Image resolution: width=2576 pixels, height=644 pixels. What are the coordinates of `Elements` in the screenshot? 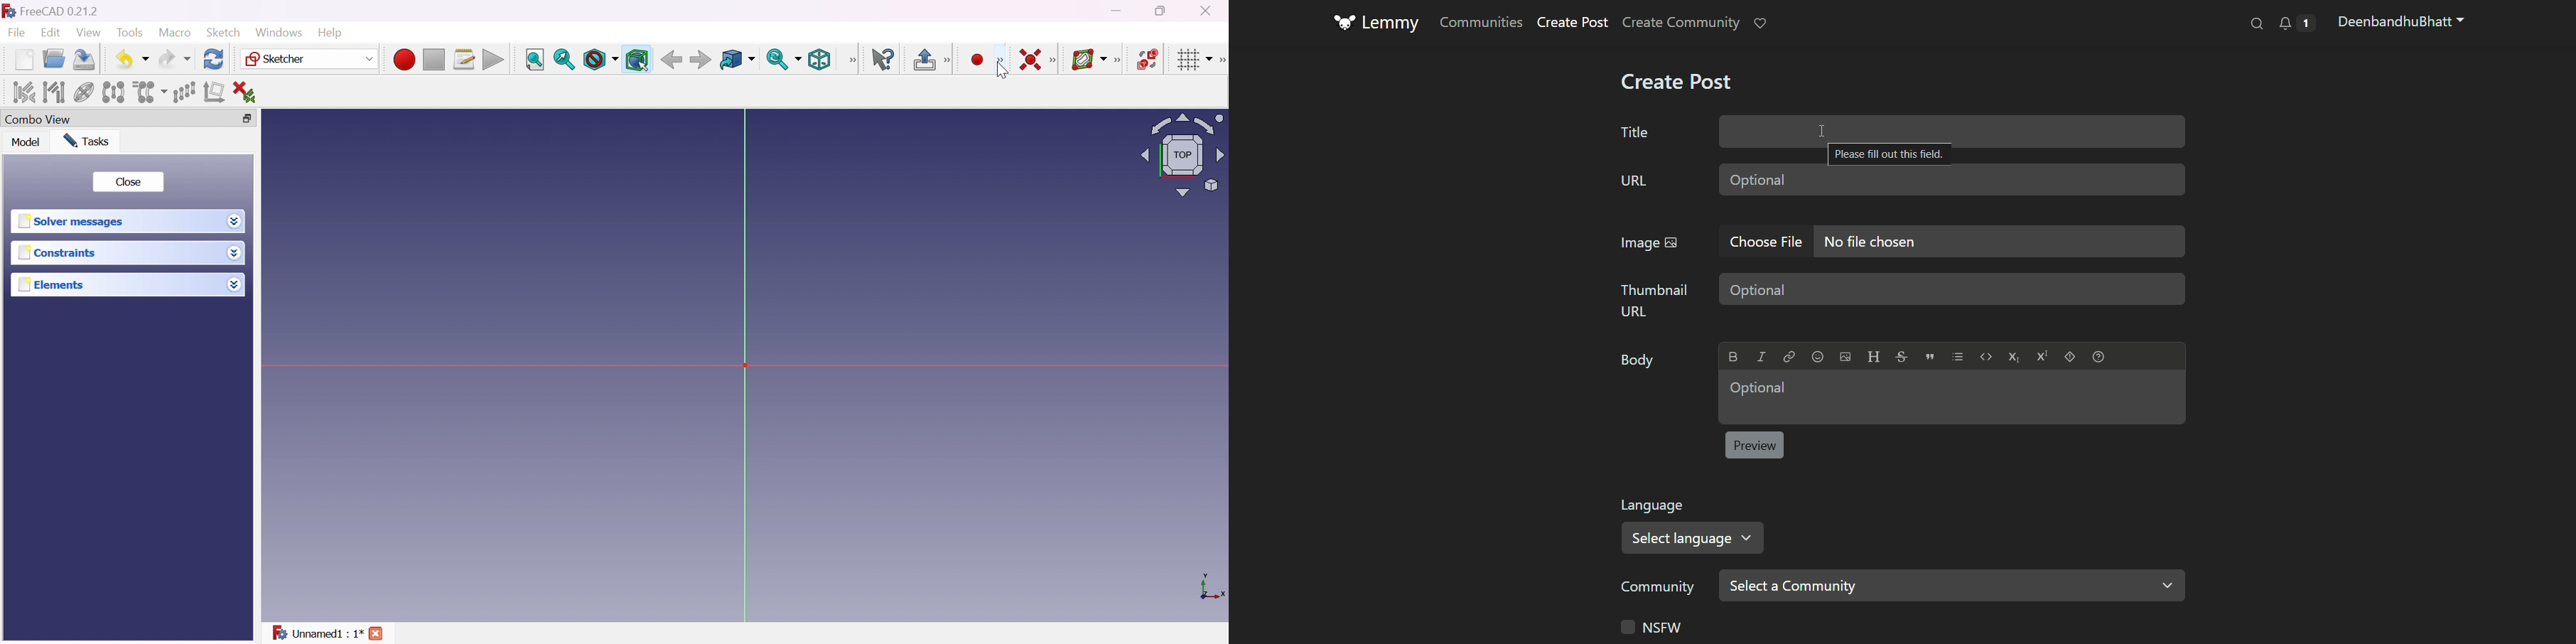 It's located at (52, 285).